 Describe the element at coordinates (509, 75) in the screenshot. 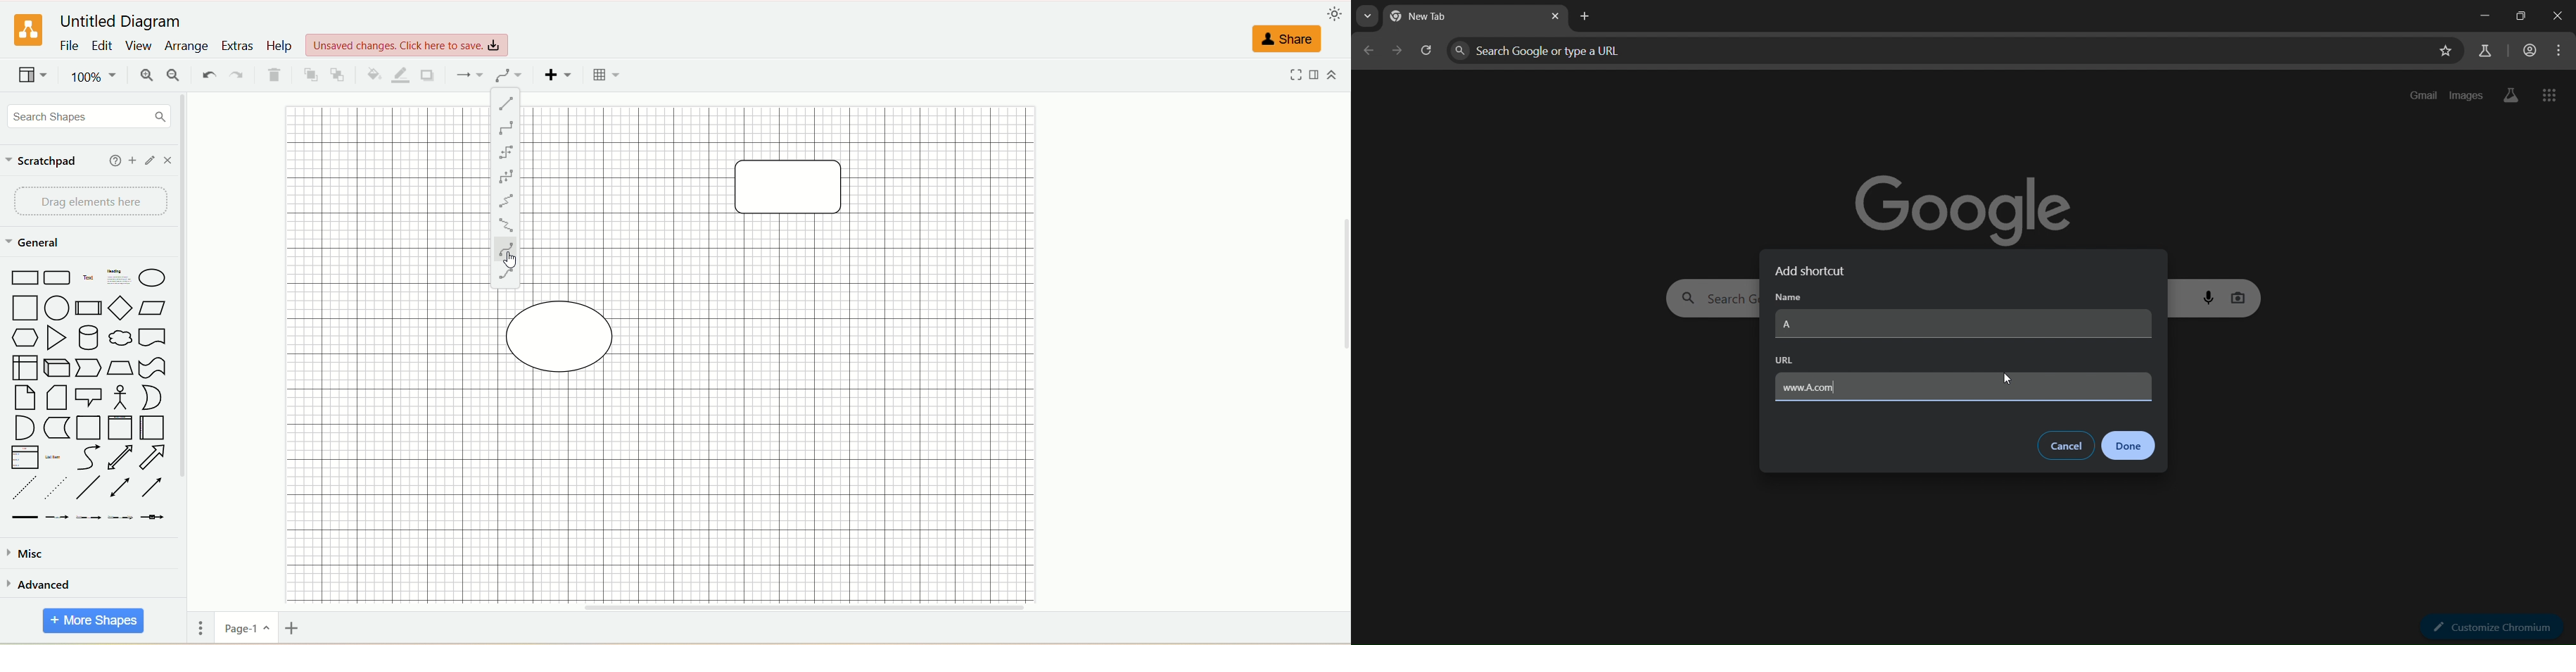

I see `waypoints` at that location.